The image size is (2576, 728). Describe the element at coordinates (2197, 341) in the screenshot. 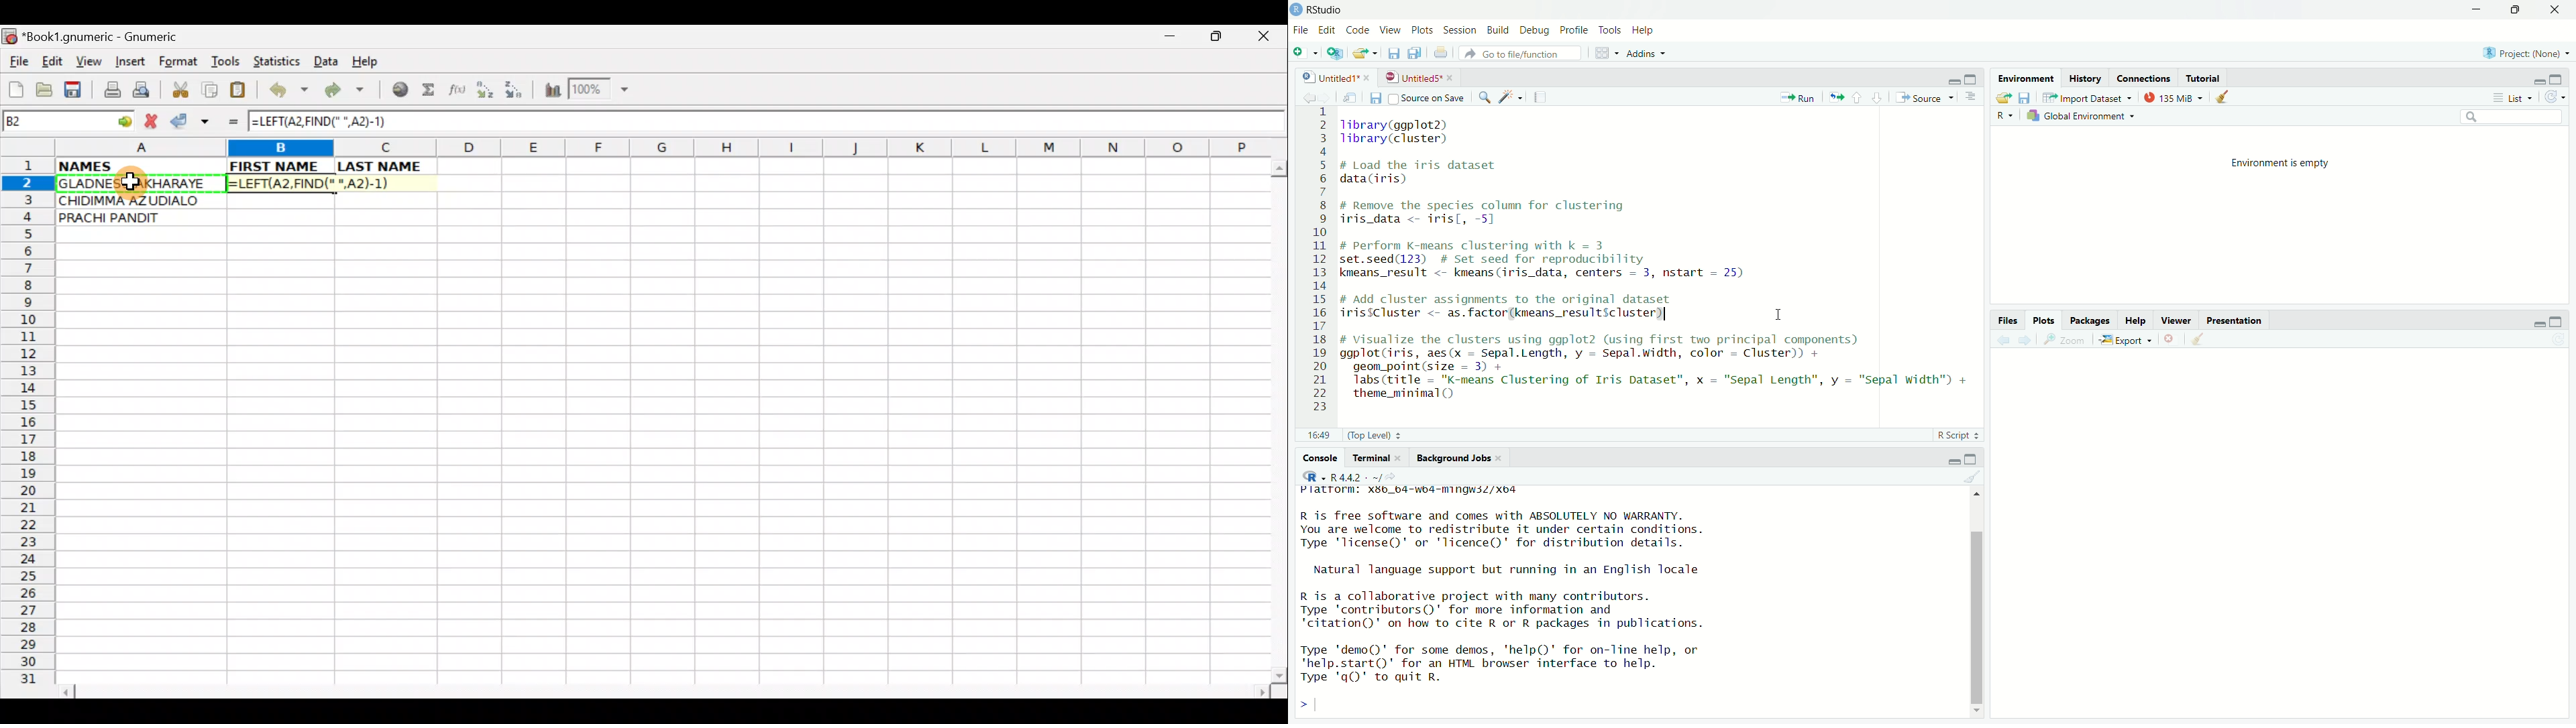

I see `clear all plots` at that location.